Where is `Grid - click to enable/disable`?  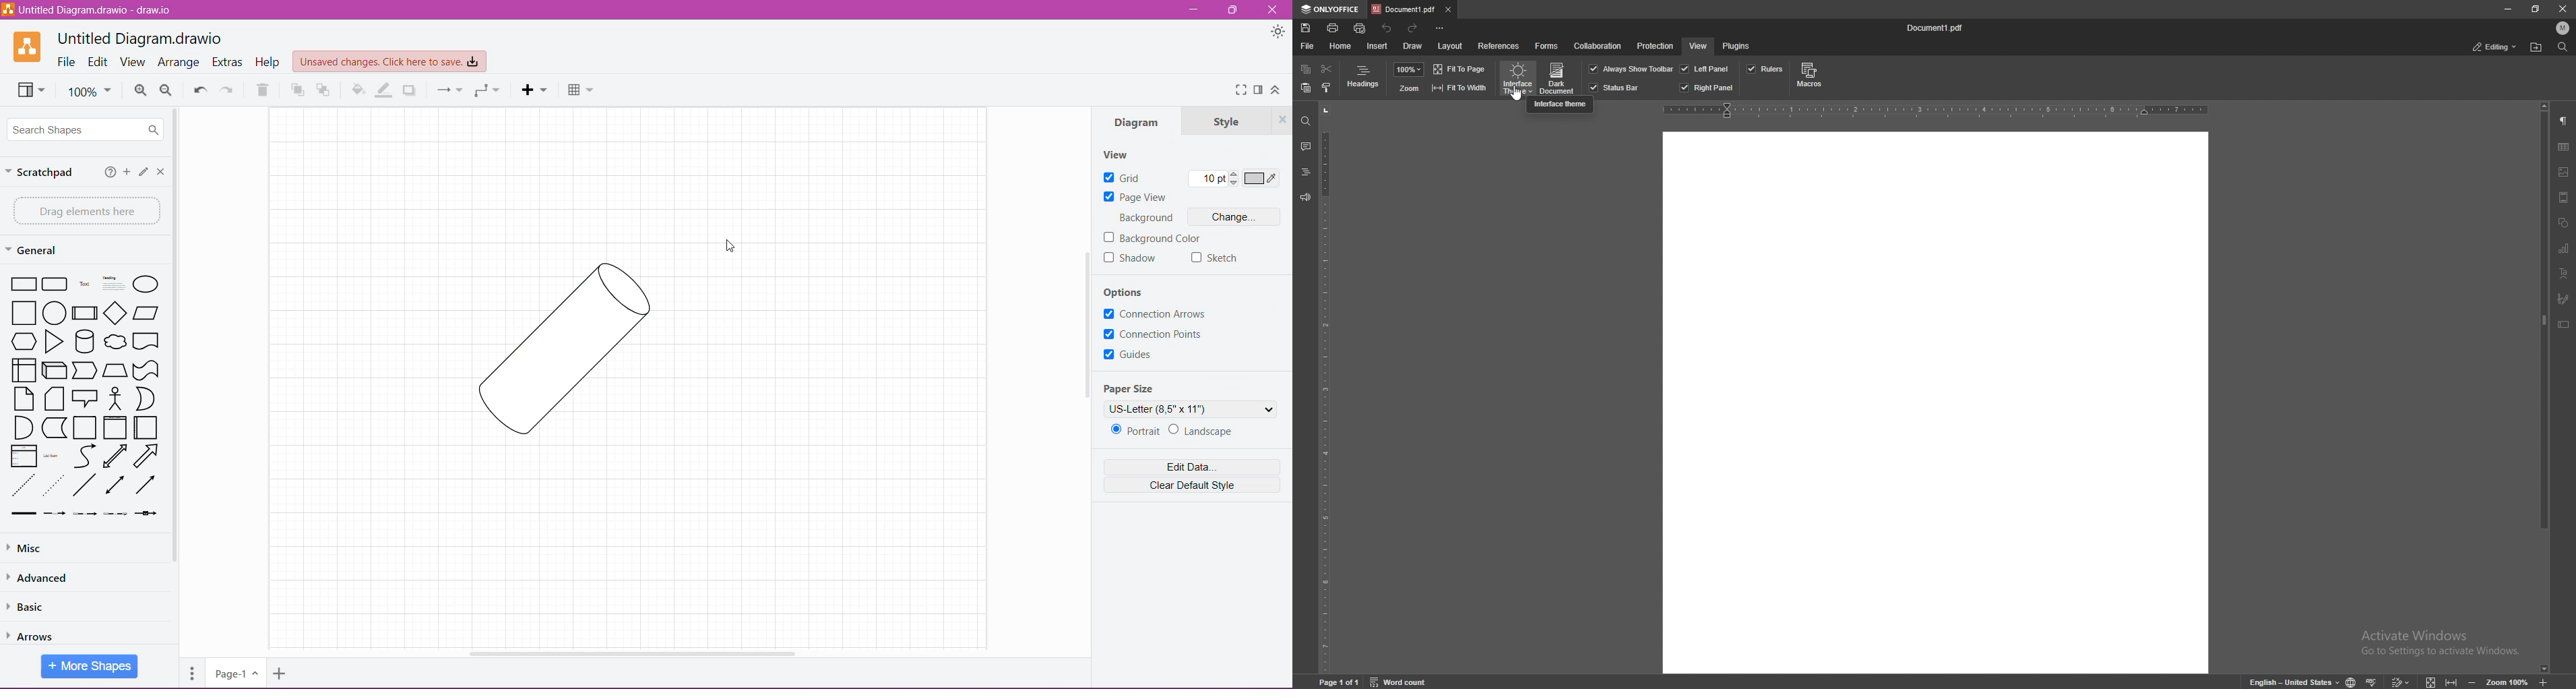
Grid - click to enable/disable is located at coordinates (1123, 178).